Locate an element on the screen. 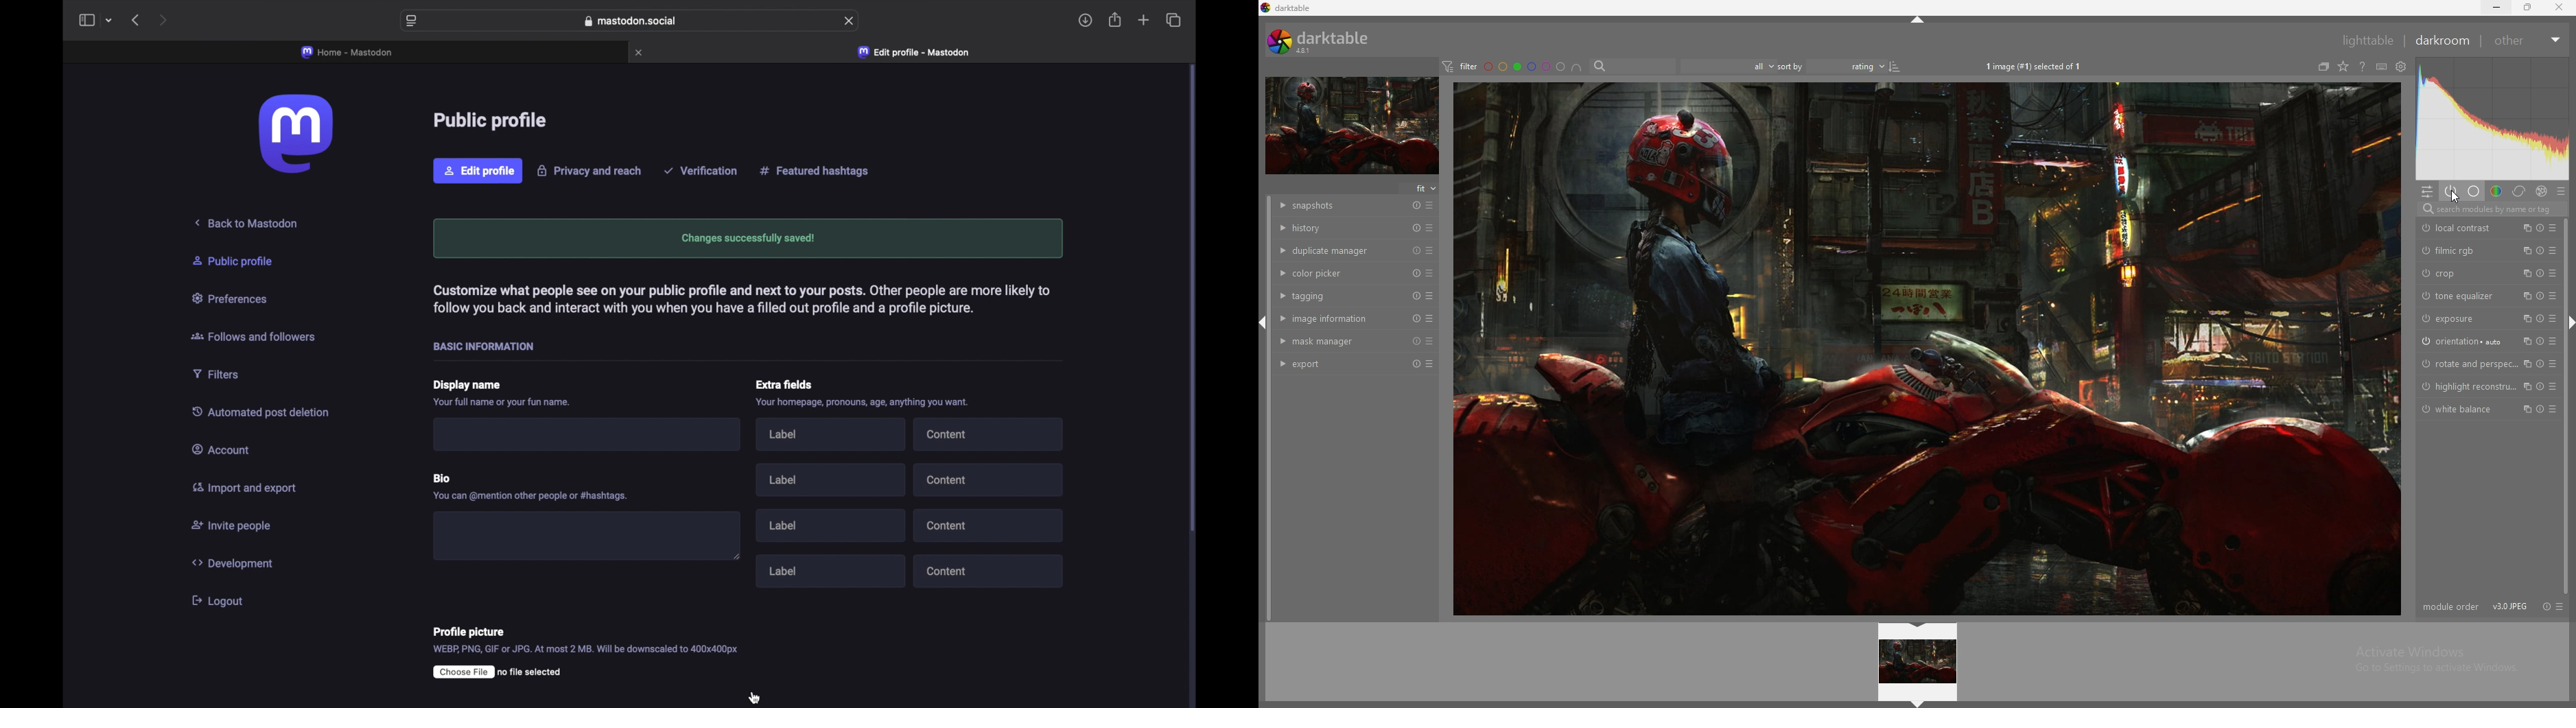 Image resolution: width=2576 pixels, height=728 pixels. hide is located at coordinates (1919, 626).